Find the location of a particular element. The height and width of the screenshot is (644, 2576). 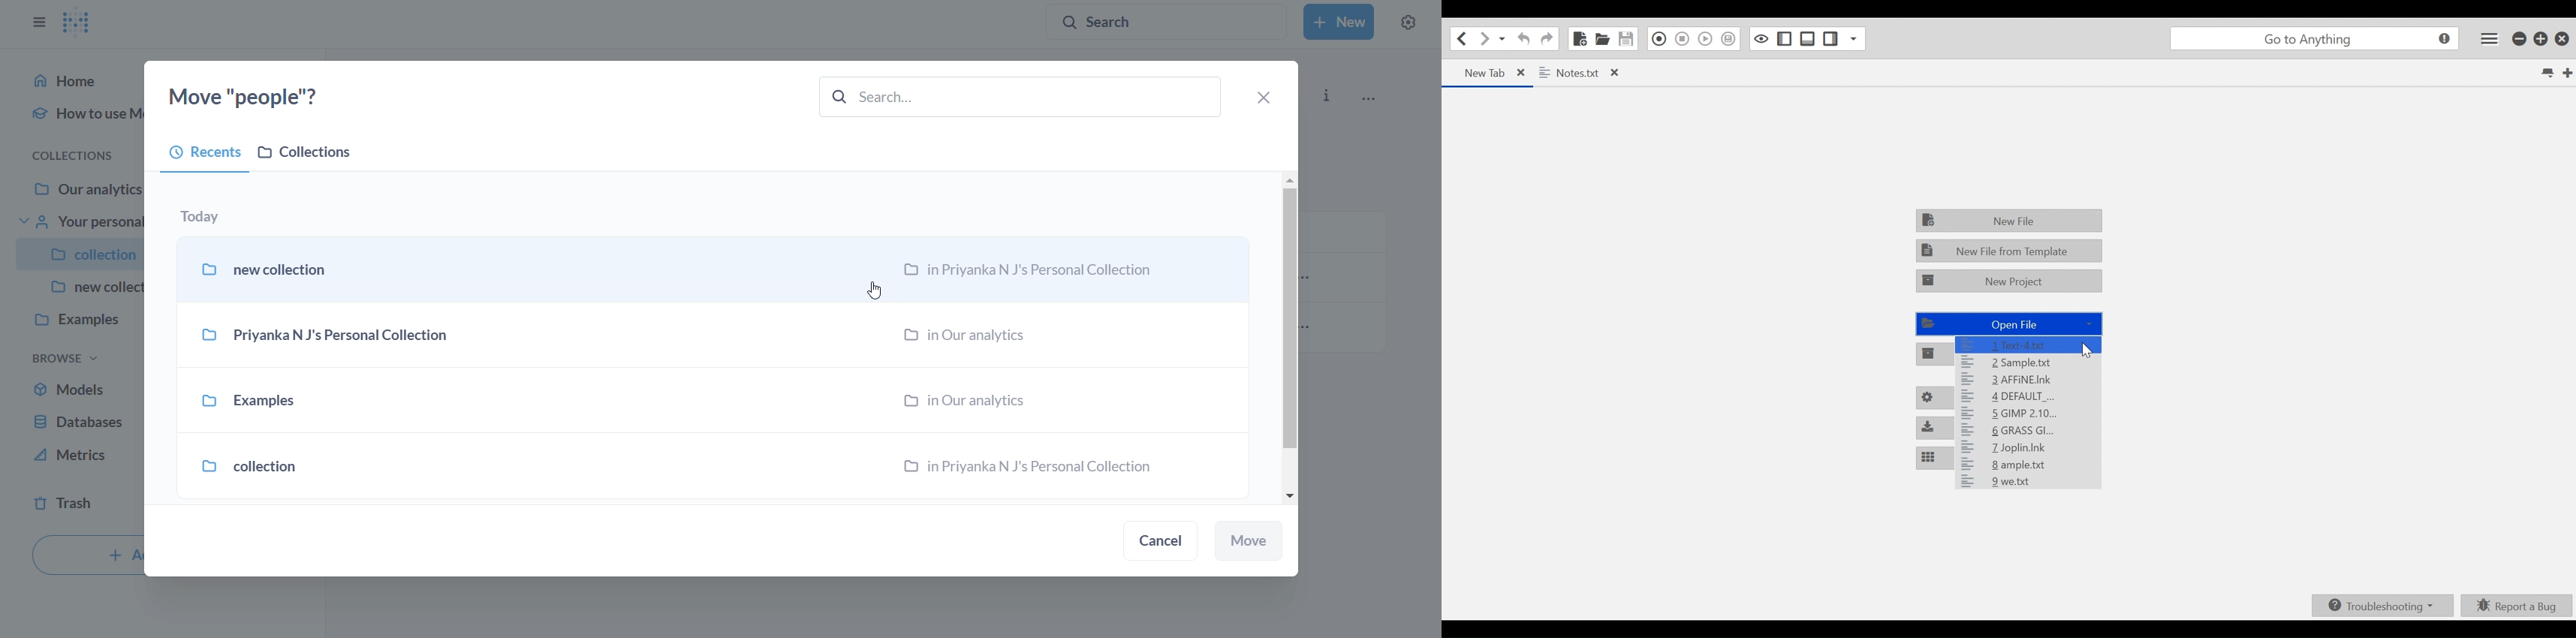

move "people"? is located at coordinates (246, 98).